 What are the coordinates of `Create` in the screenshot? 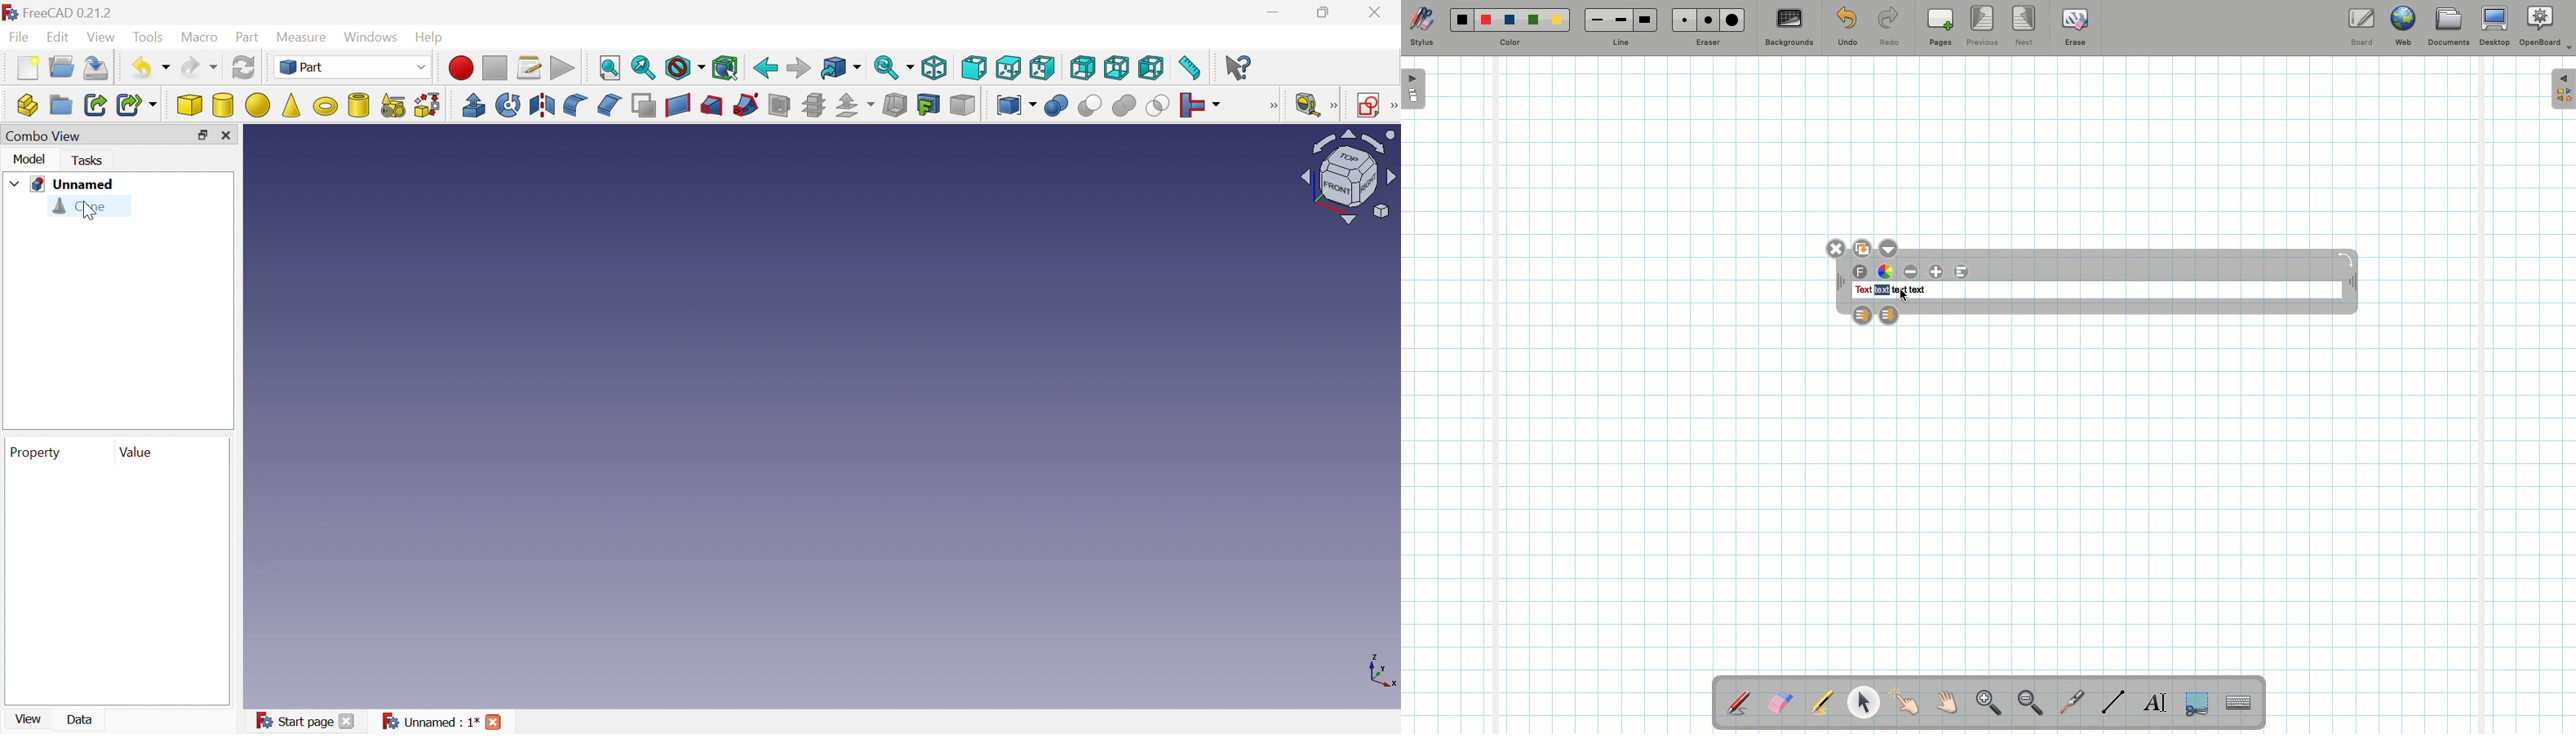 It's located at (358, 104).